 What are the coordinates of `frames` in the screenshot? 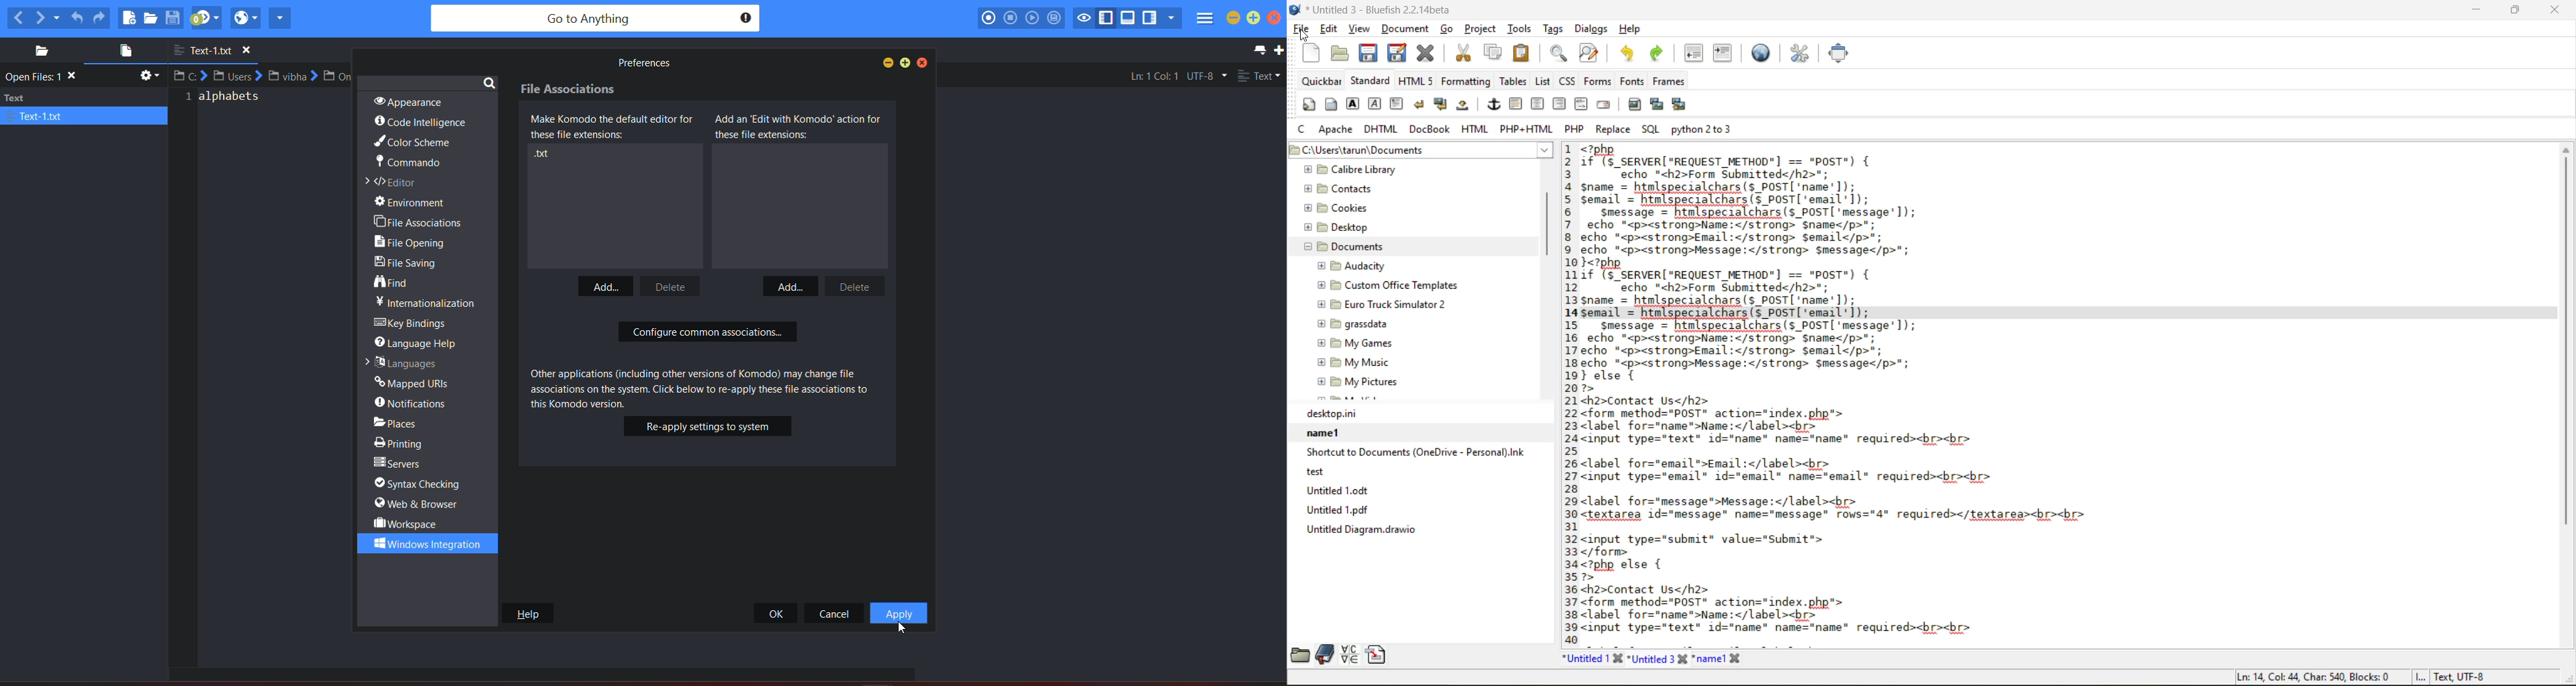 It's located at (1673, 81).